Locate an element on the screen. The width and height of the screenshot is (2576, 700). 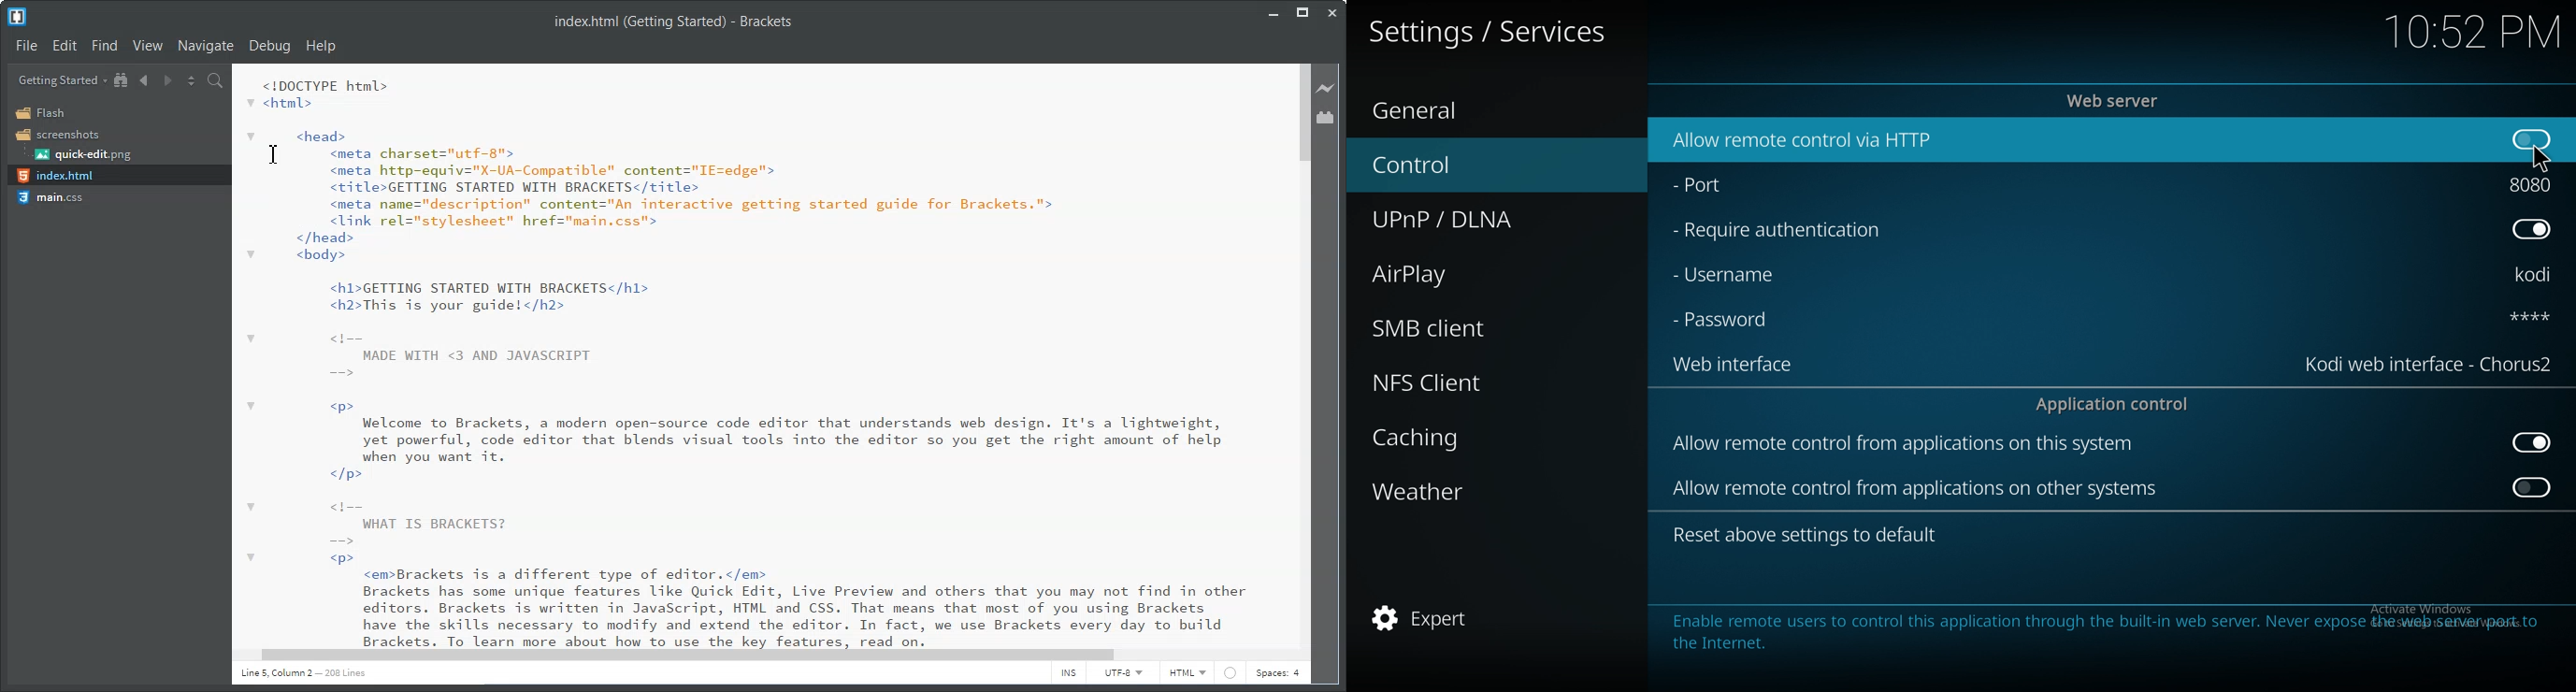
reset is located at coordinates (1809, 536).